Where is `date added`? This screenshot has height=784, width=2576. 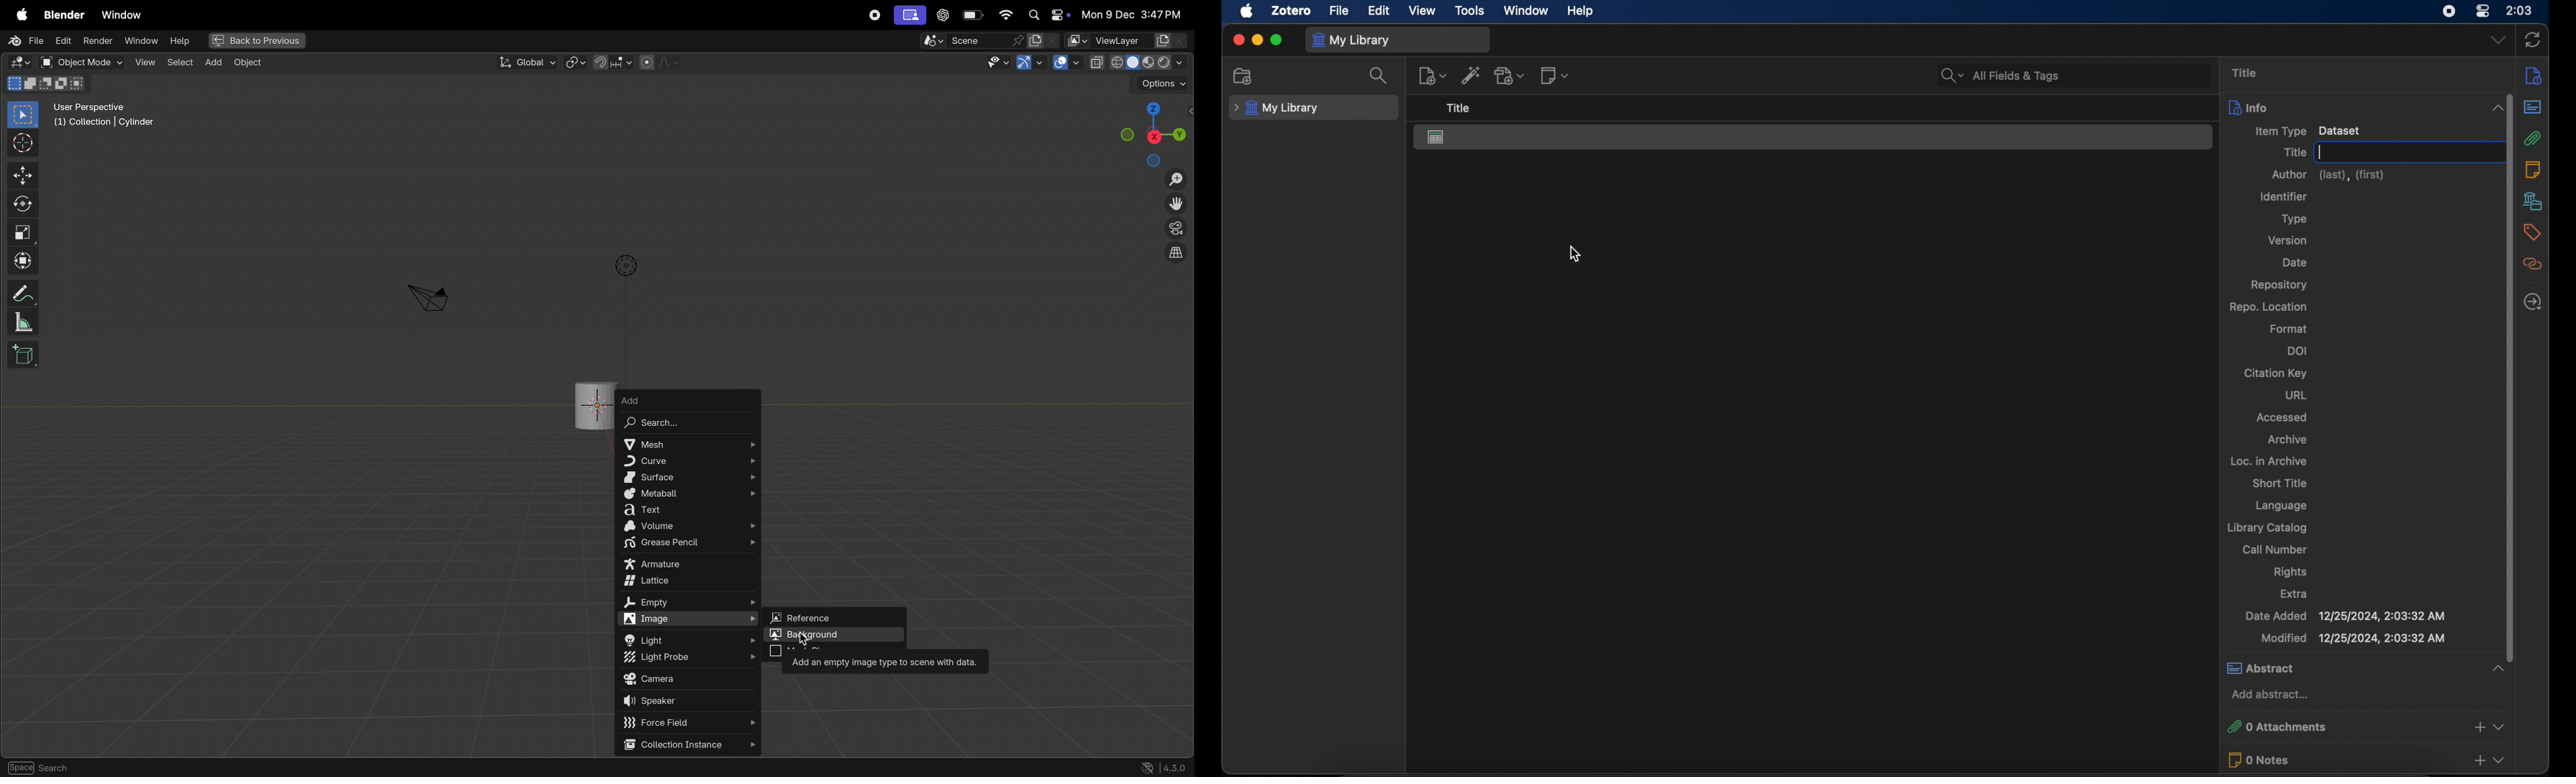
date added is located at coordinates (2344, 615).